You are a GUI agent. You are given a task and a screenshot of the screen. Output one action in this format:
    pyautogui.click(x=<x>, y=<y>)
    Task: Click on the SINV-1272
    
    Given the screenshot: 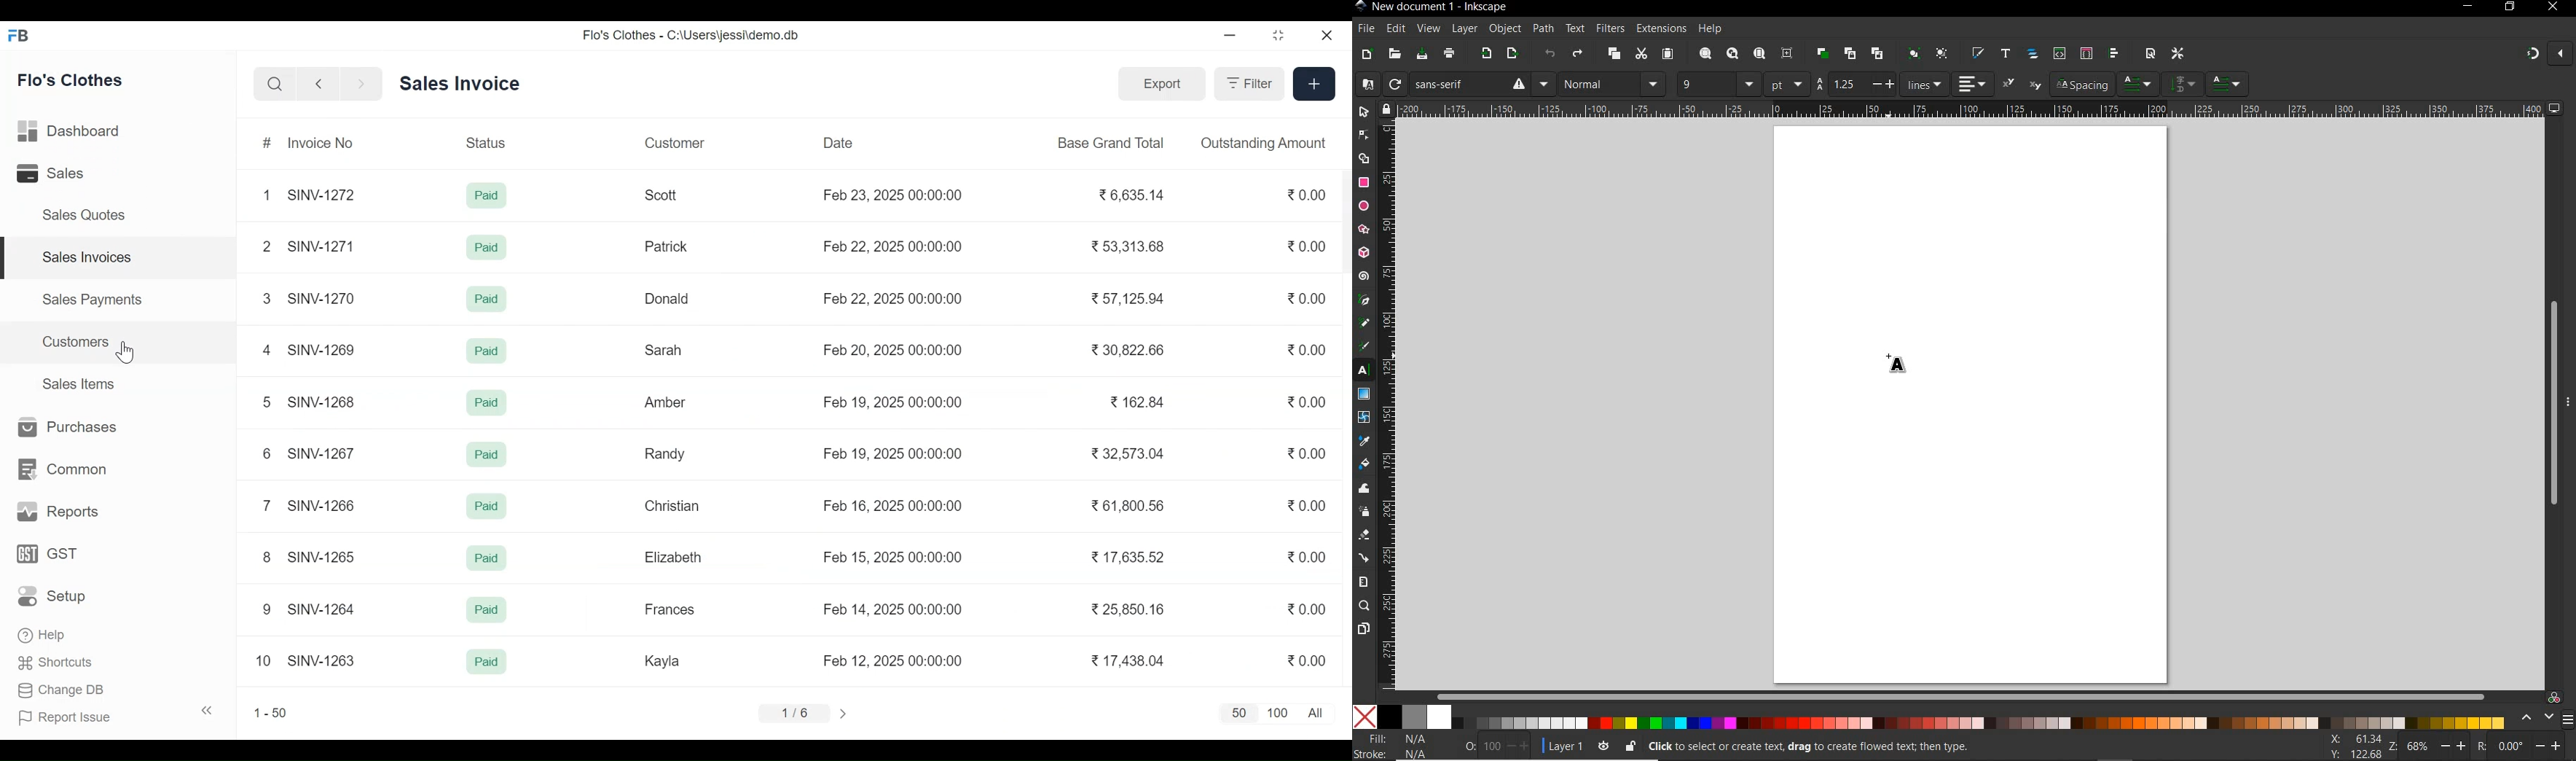 What is the action you would take?
    pyautogui.click(x=323, y=190)
    